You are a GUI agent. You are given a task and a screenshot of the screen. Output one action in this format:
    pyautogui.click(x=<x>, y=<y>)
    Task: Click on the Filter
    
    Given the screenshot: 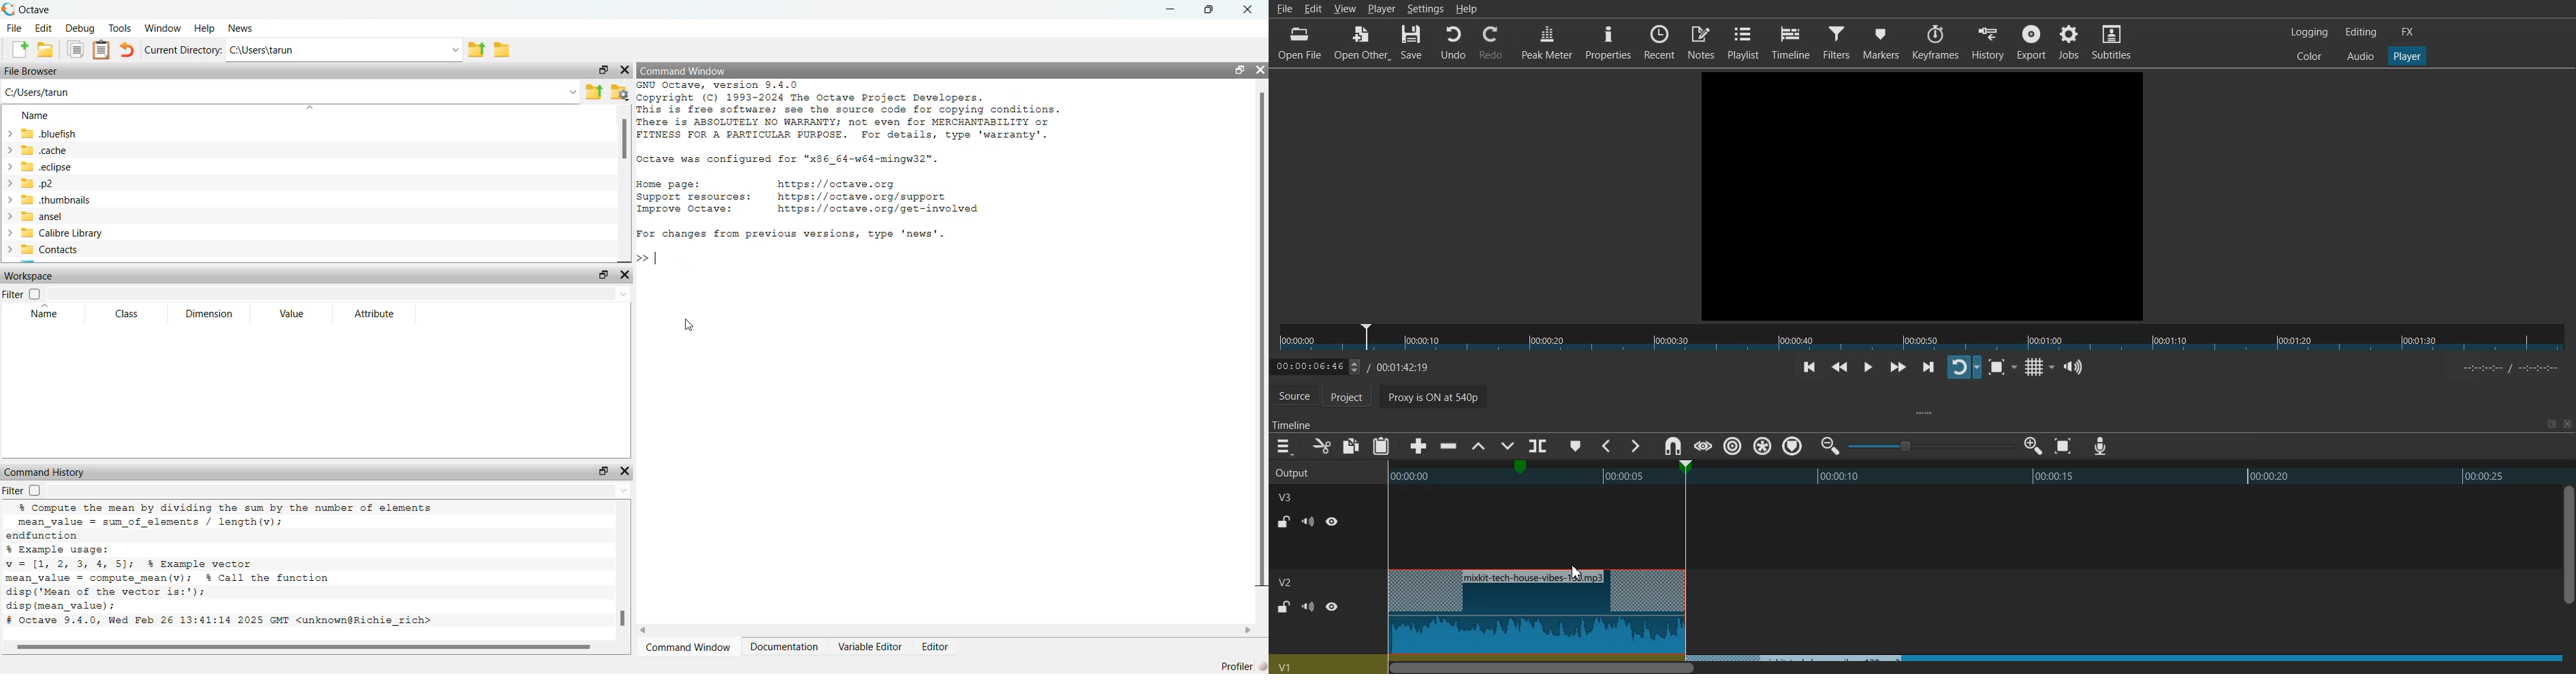 What is the action you would take?
    pyautogui.click(x=22, y=294)
    